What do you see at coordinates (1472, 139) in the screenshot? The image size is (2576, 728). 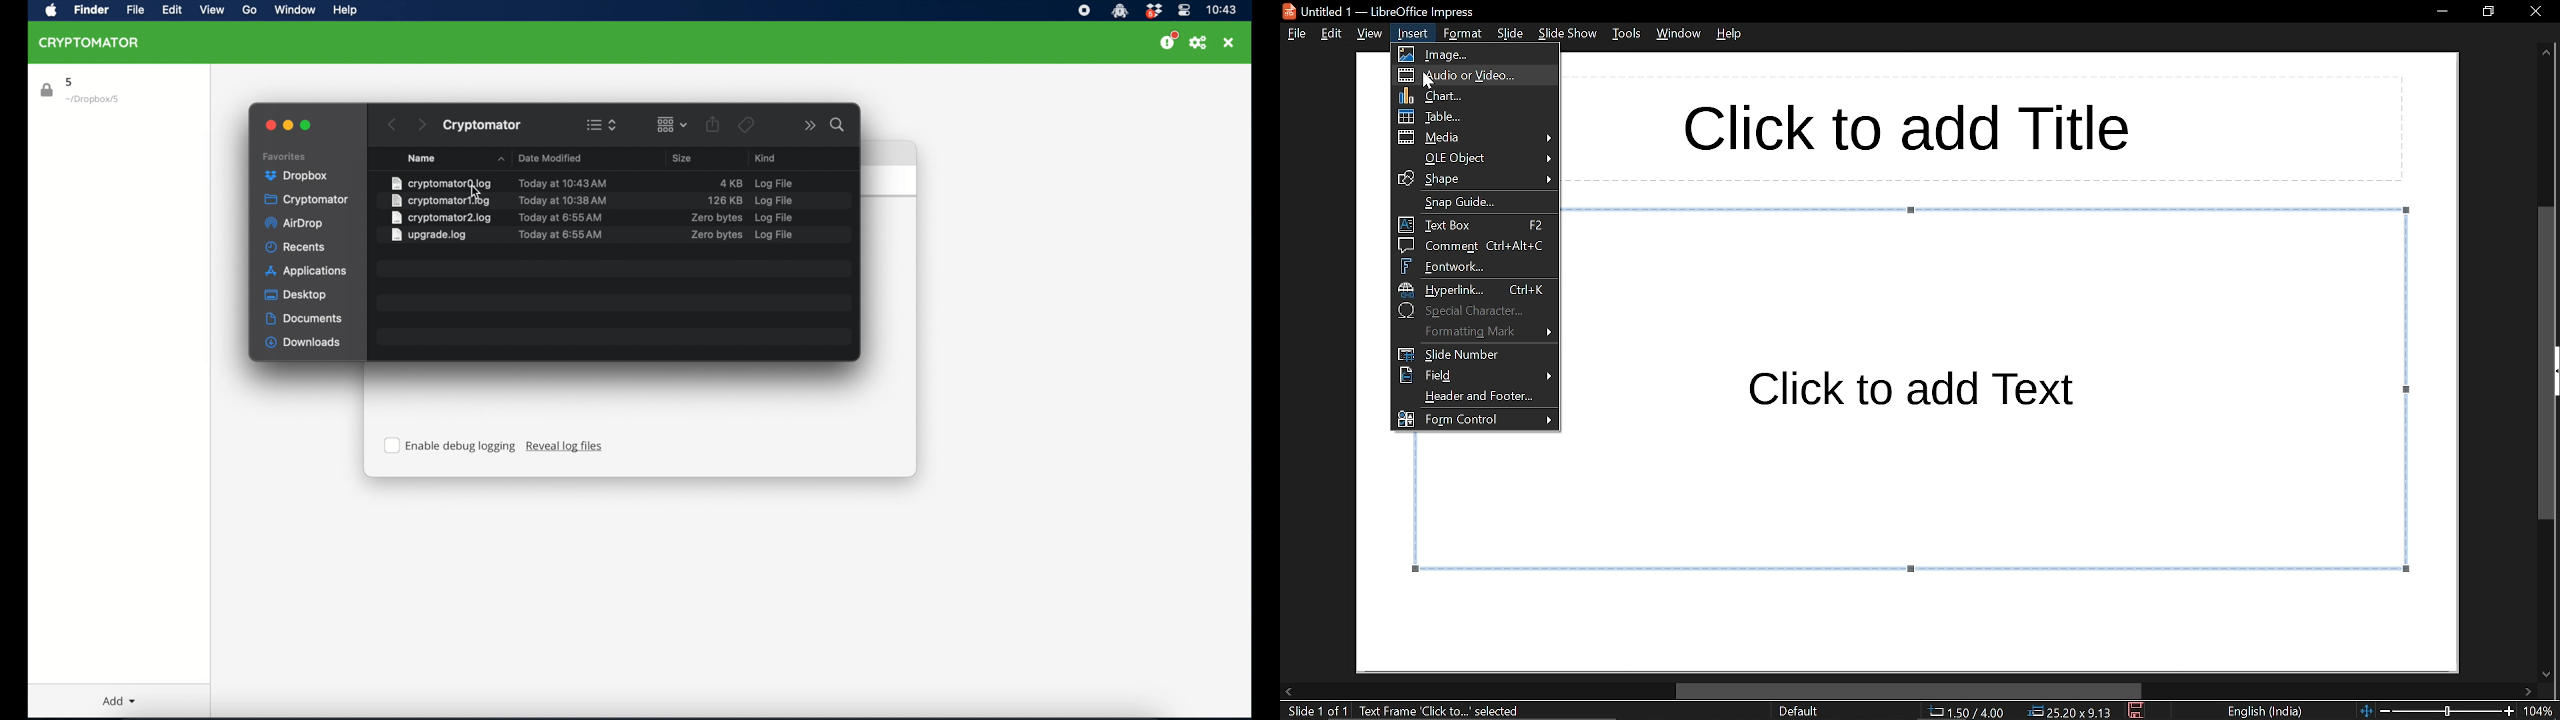 I see `media` at bounding box center [1472, 139].